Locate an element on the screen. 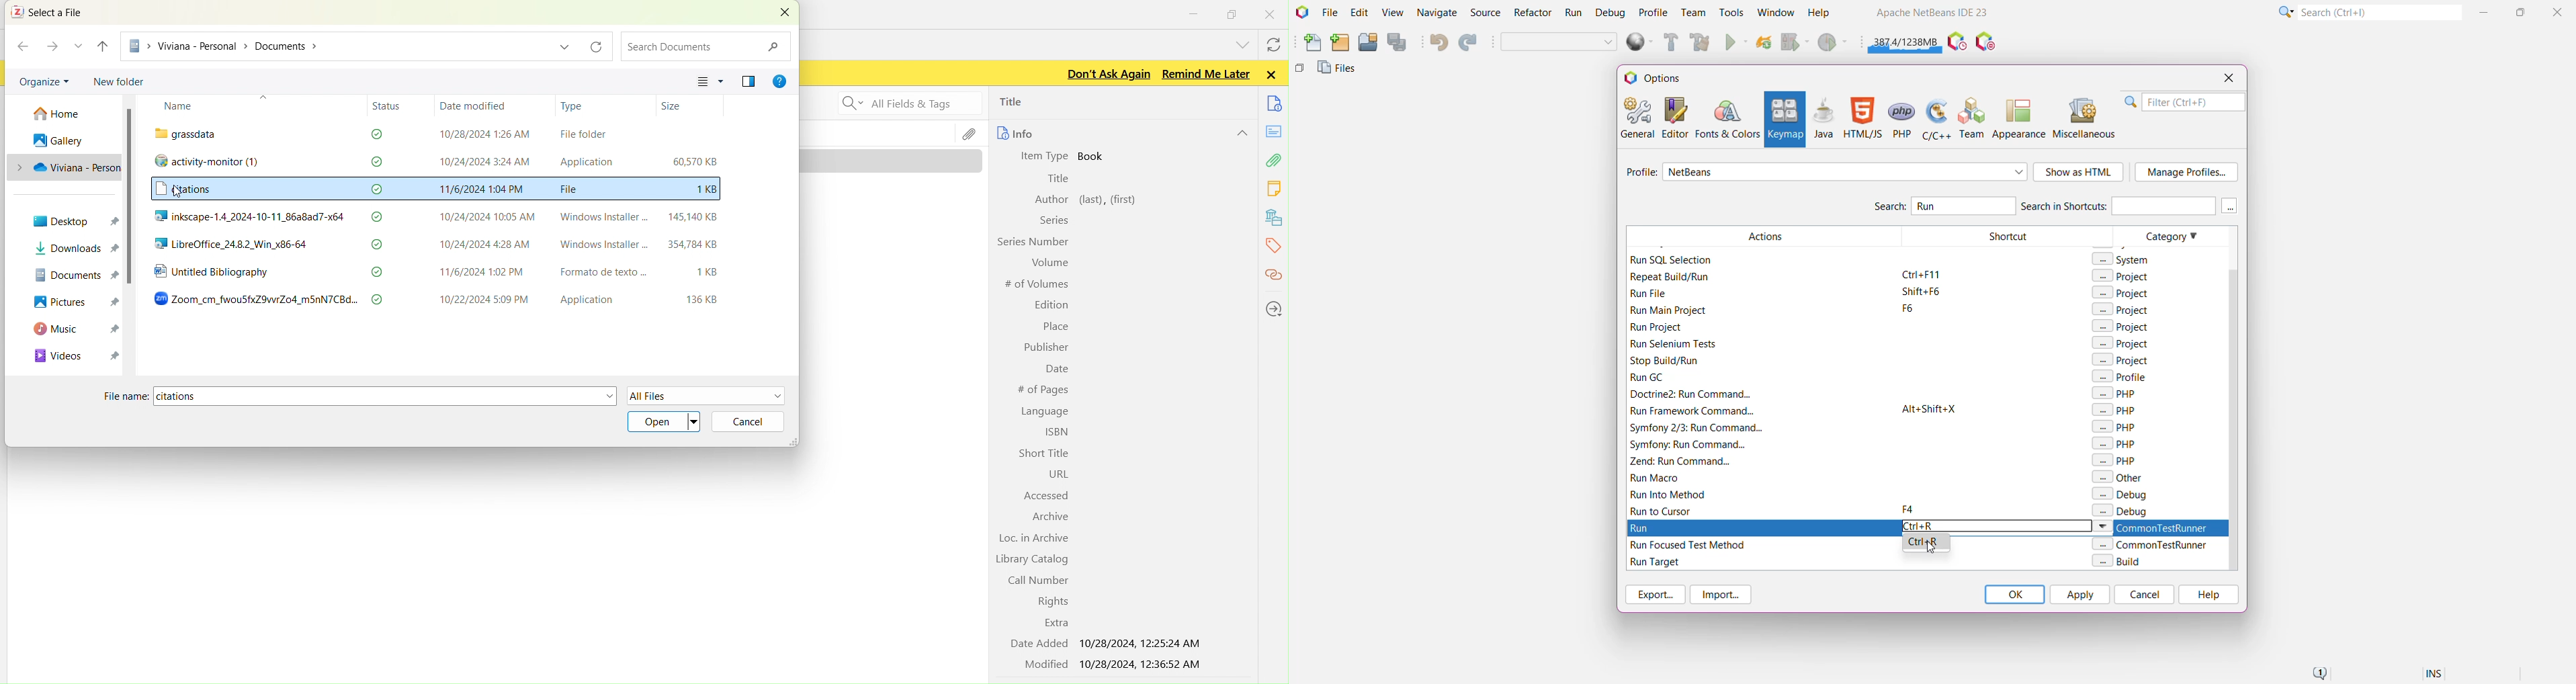  Java is located at coordinates (1824, 118).